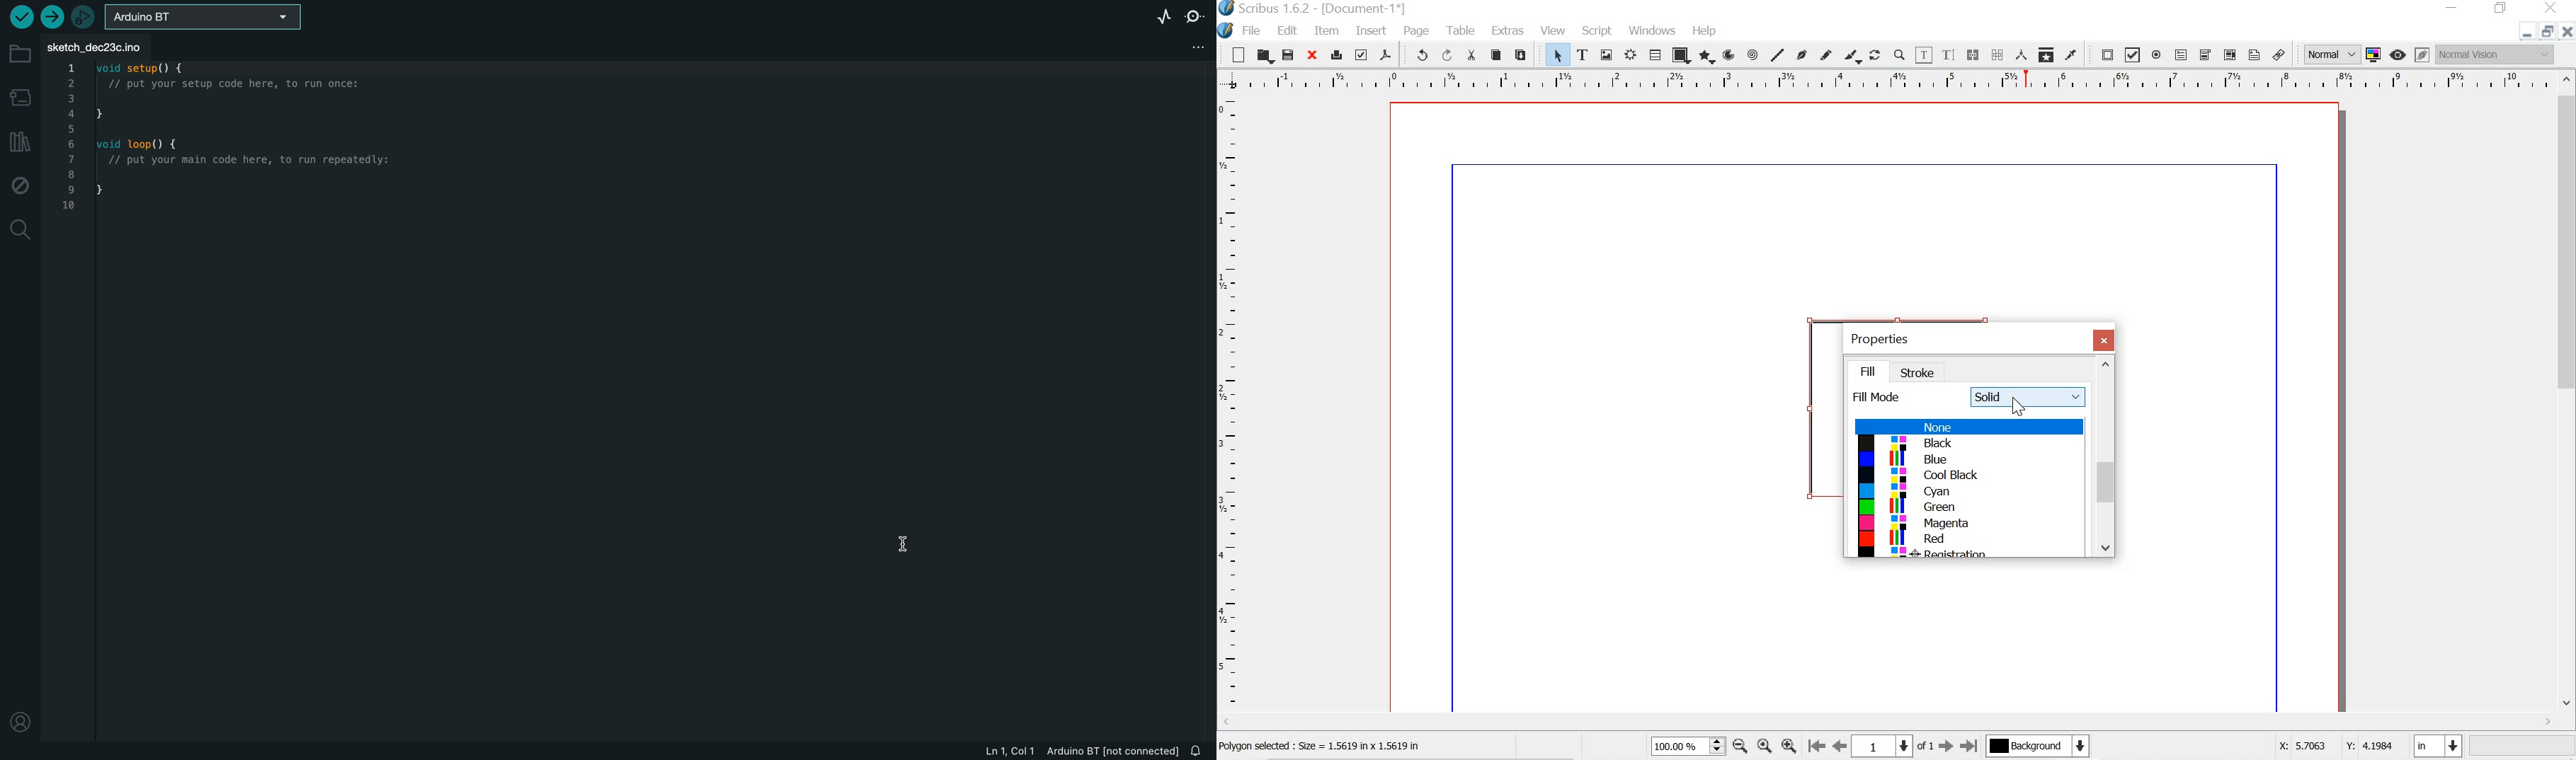 The height and width of the screenshot is (784, 2576). What do you see at coordinates (1340, 746) in the screenshot?
I see `polygon selected : size = 1.5619 in x 5619 in` at bounding box center [1340, 746].